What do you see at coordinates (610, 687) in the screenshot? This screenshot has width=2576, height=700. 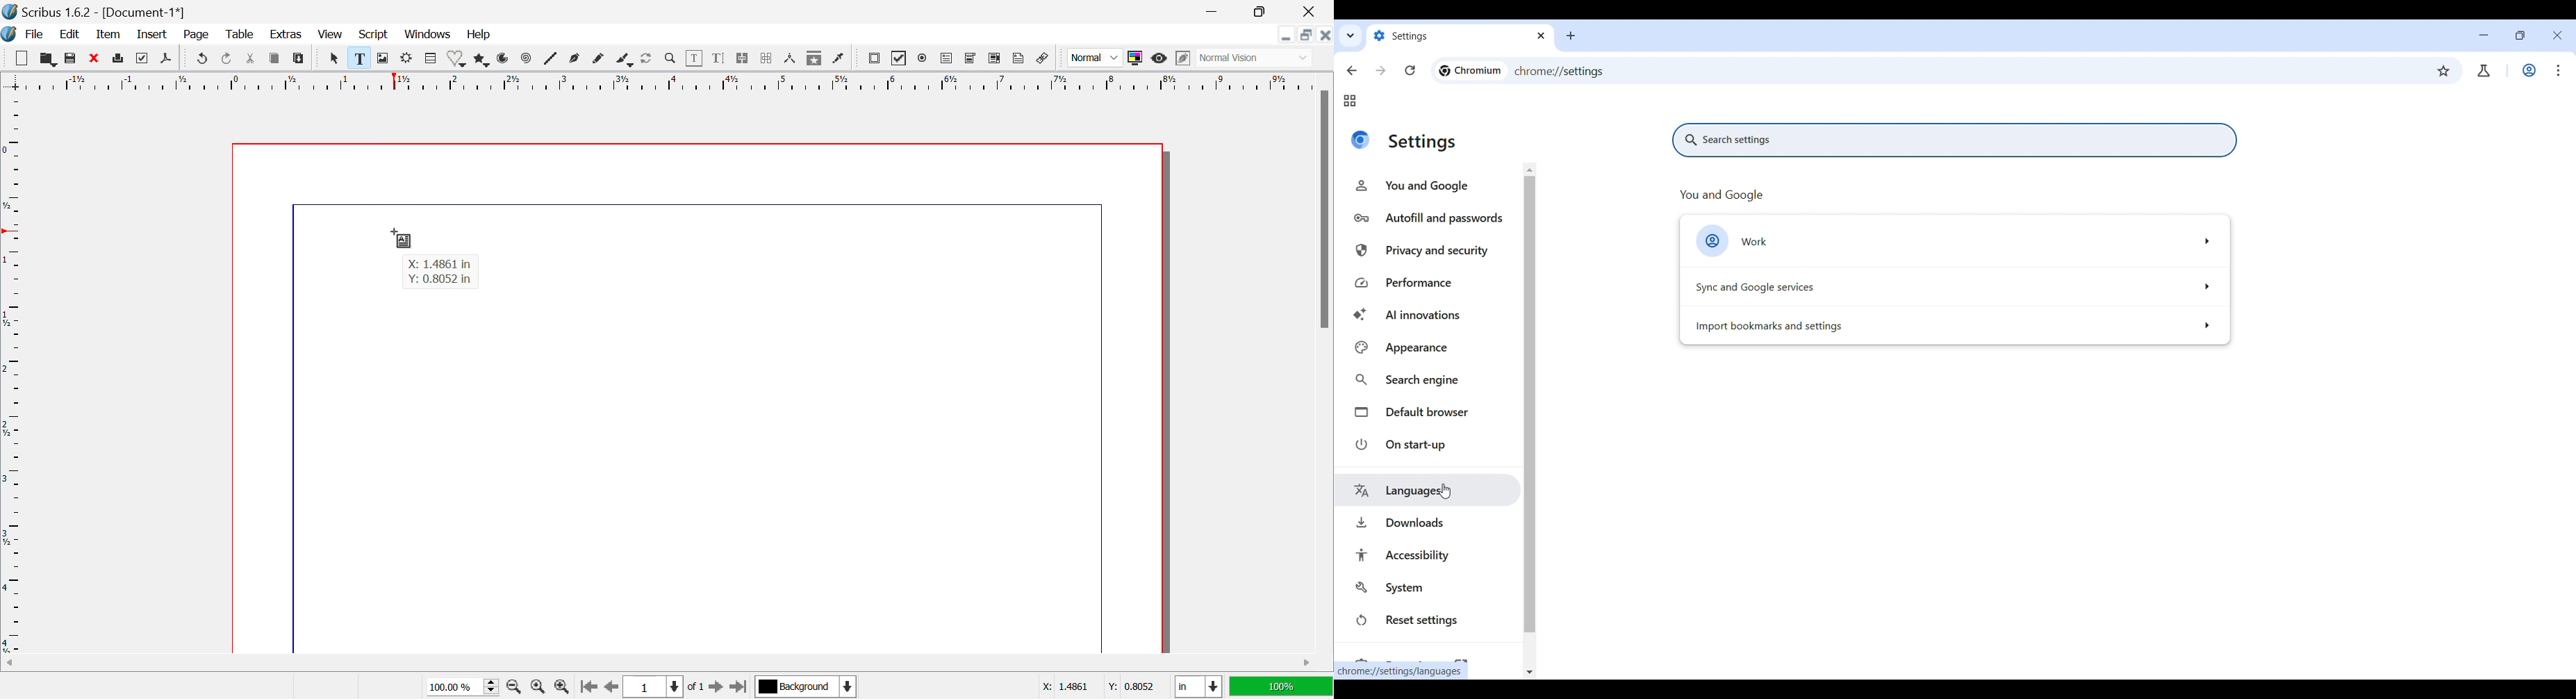 I see `Previous Page` at bounding box center [610, 687].